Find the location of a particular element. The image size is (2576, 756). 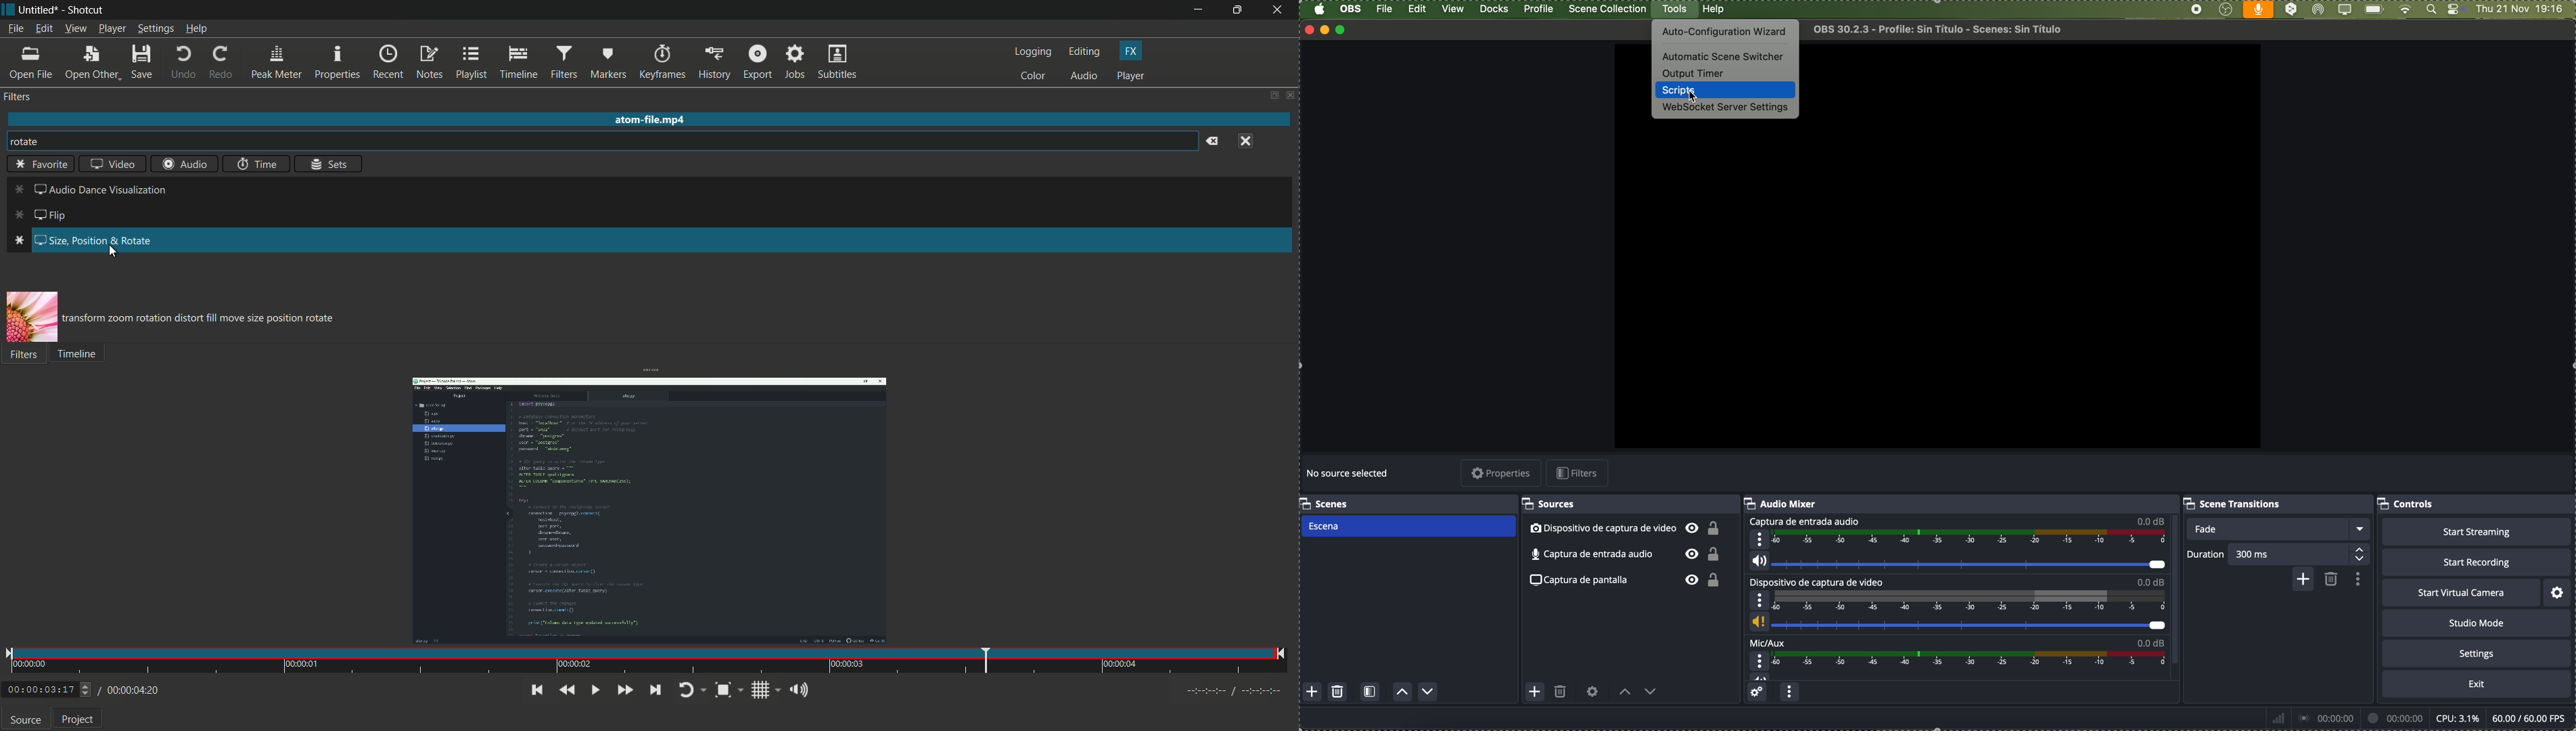

view menu is located at coordinates (75, 29).